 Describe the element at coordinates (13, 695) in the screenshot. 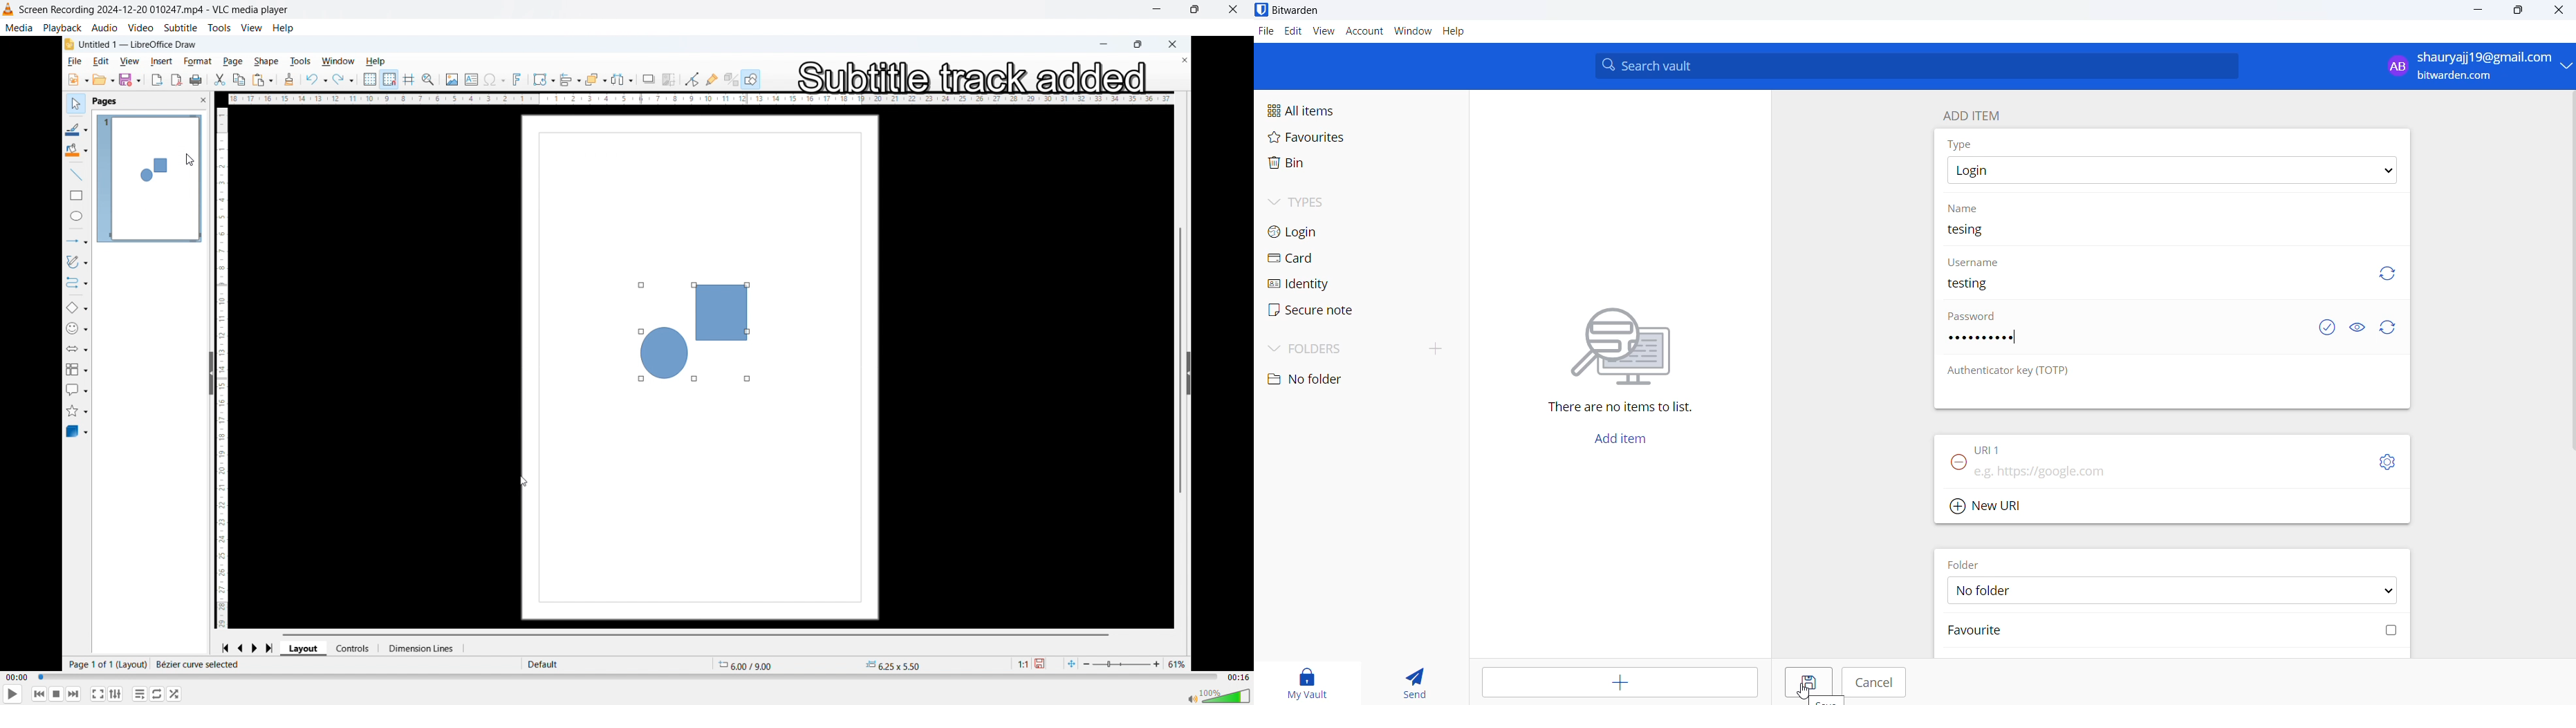

I see `Play ` at that location.